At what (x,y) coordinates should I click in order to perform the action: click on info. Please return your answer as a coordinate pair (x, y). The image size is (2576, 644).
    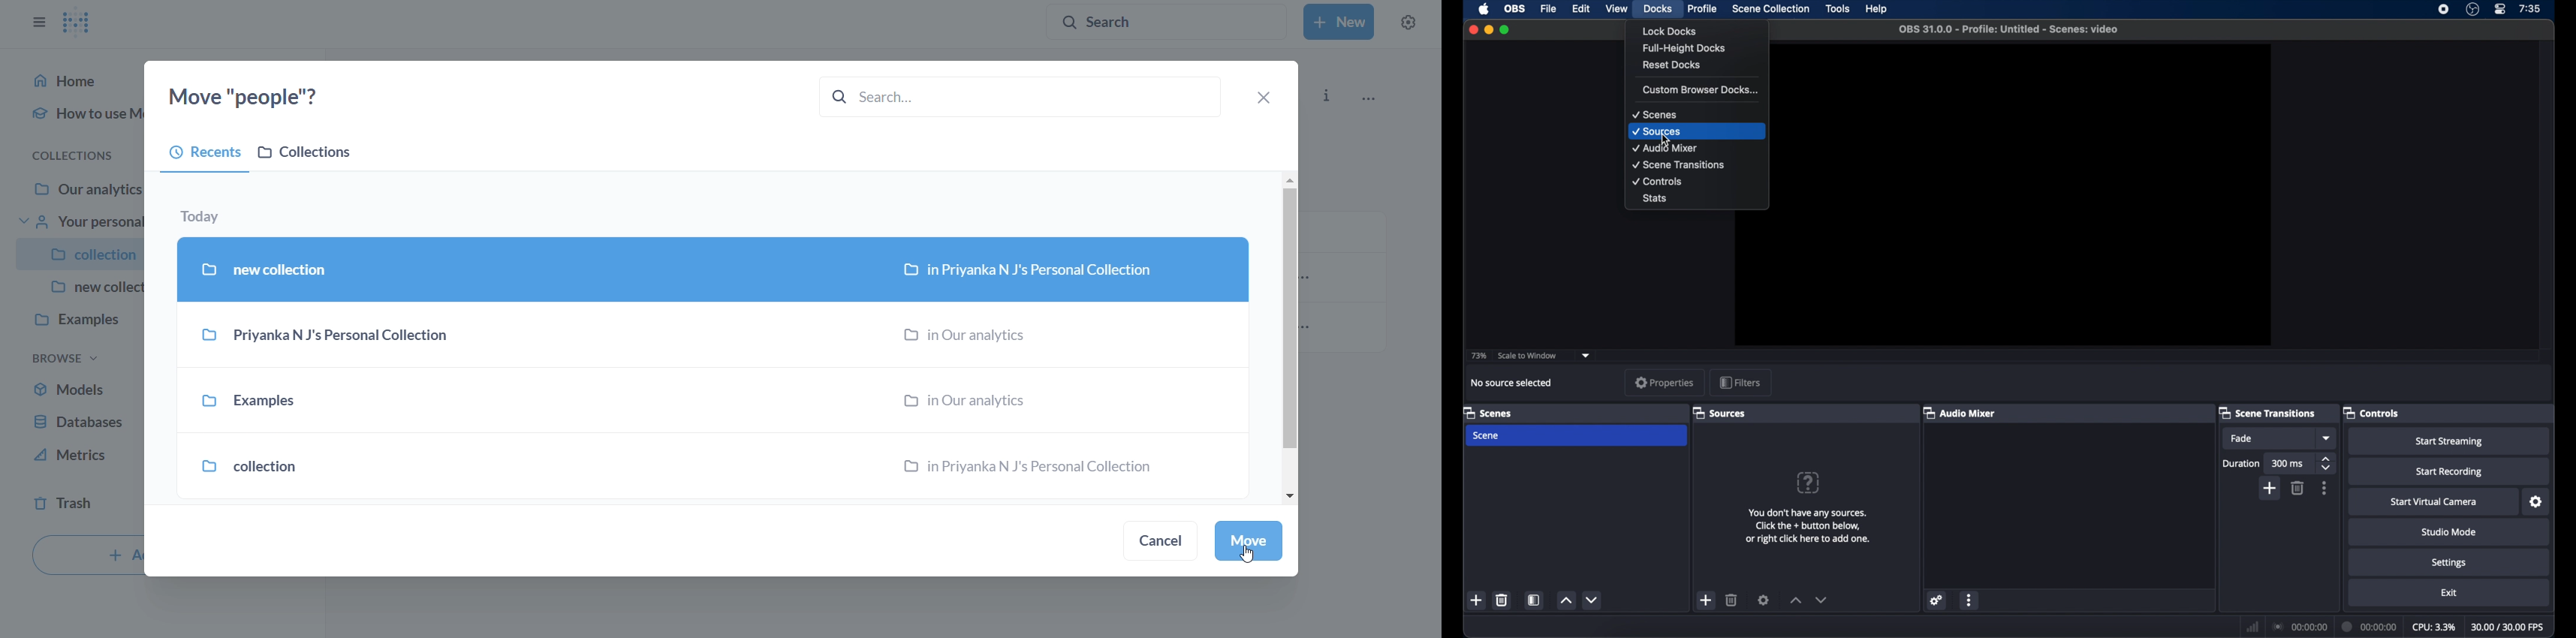
    Looking at the image, I should click on (1324, 95).